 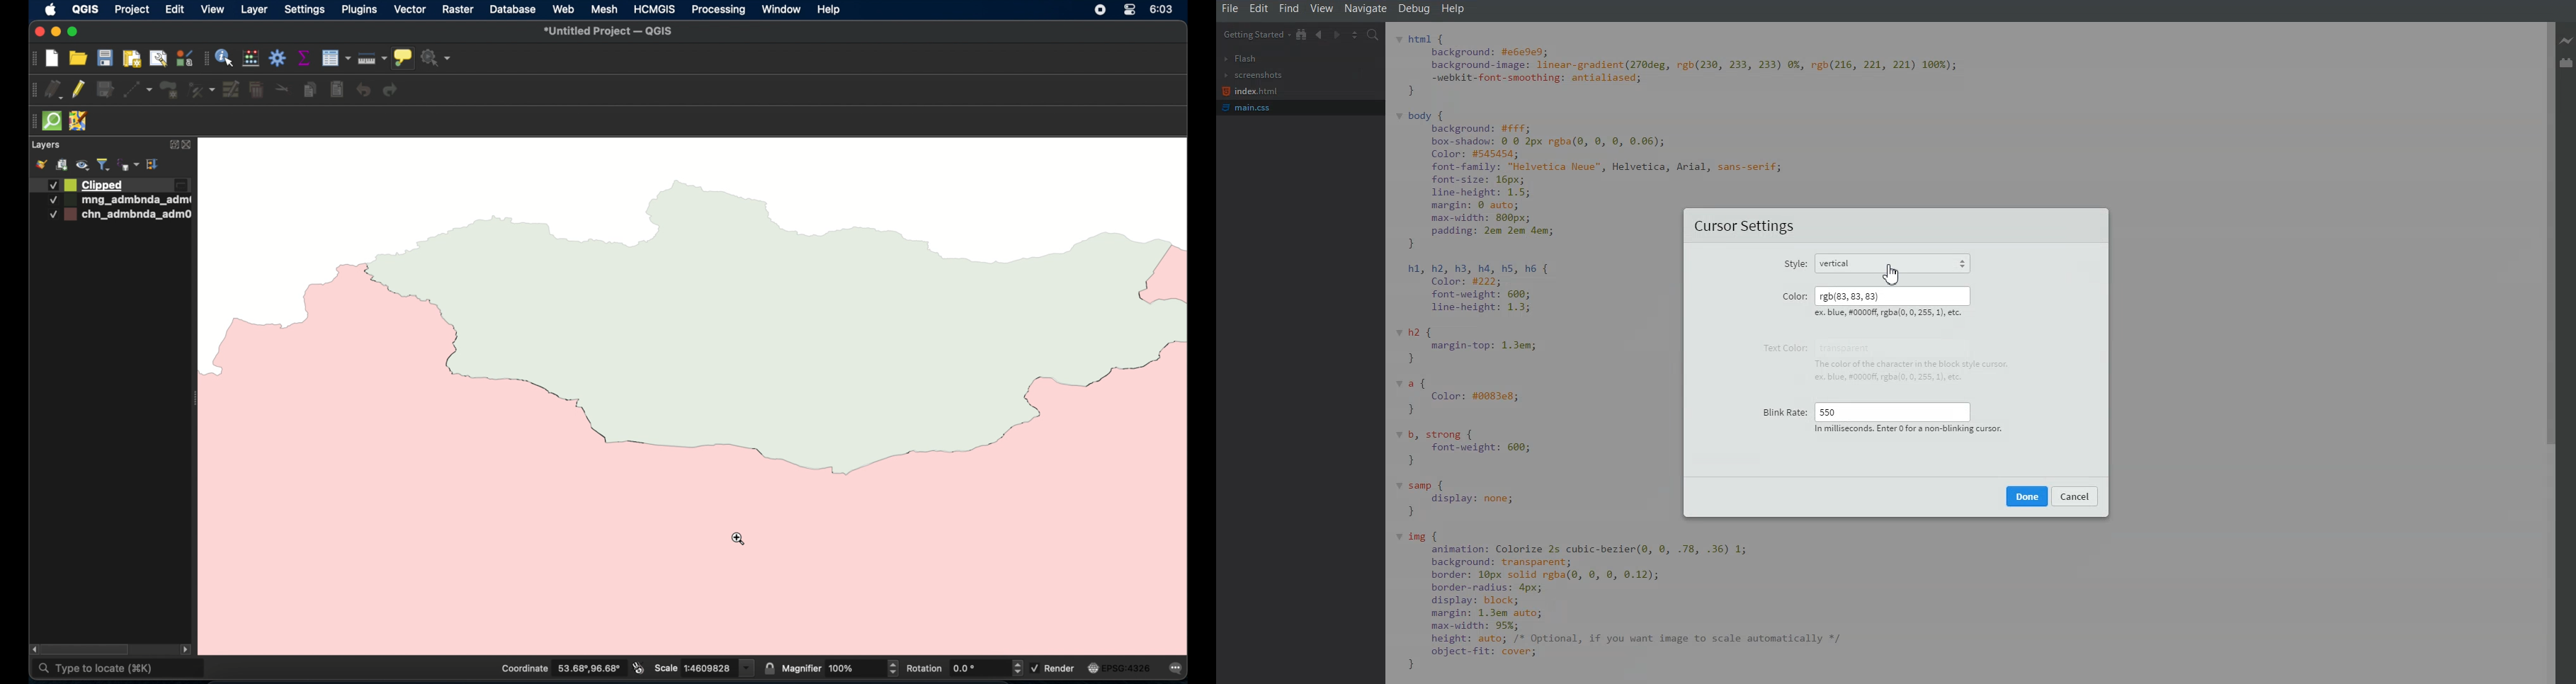 I want to click on Text Color, so click(x=1781, y=348).